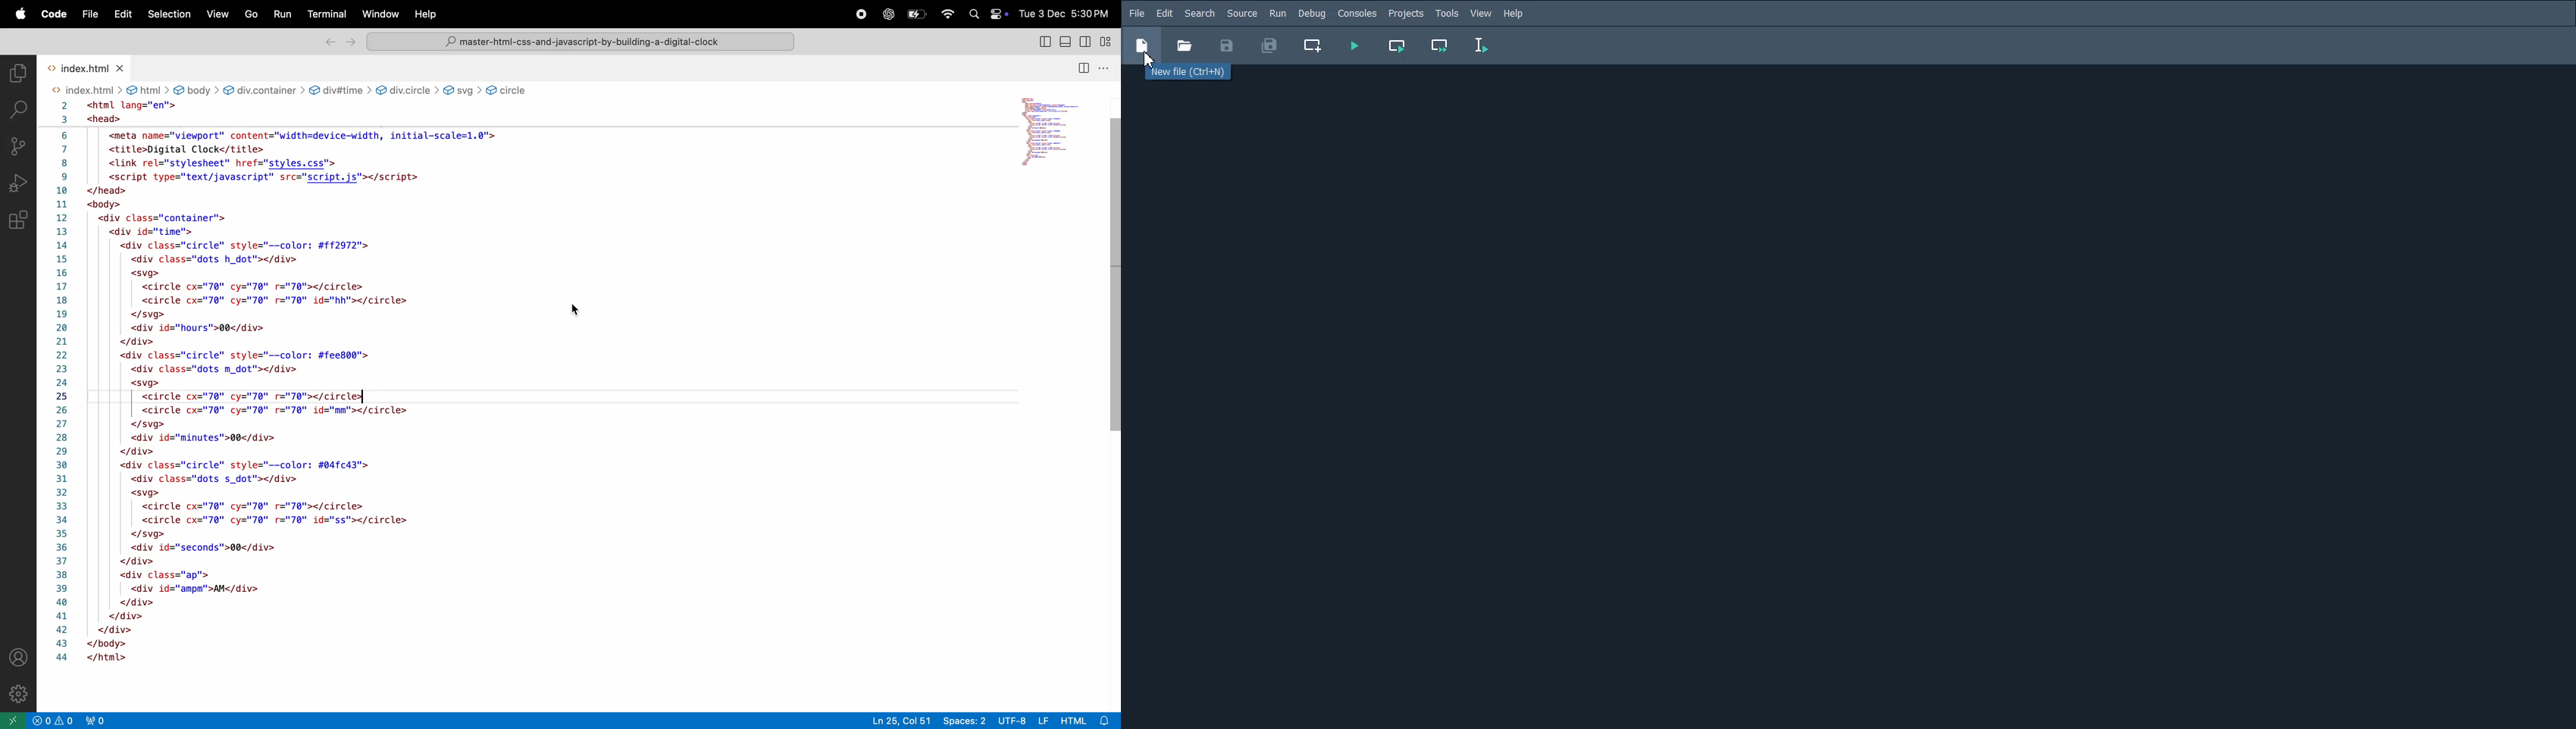 The width and height of the screenshot is (2576, 756). I want to click on Cursor, so click(1151, 60).